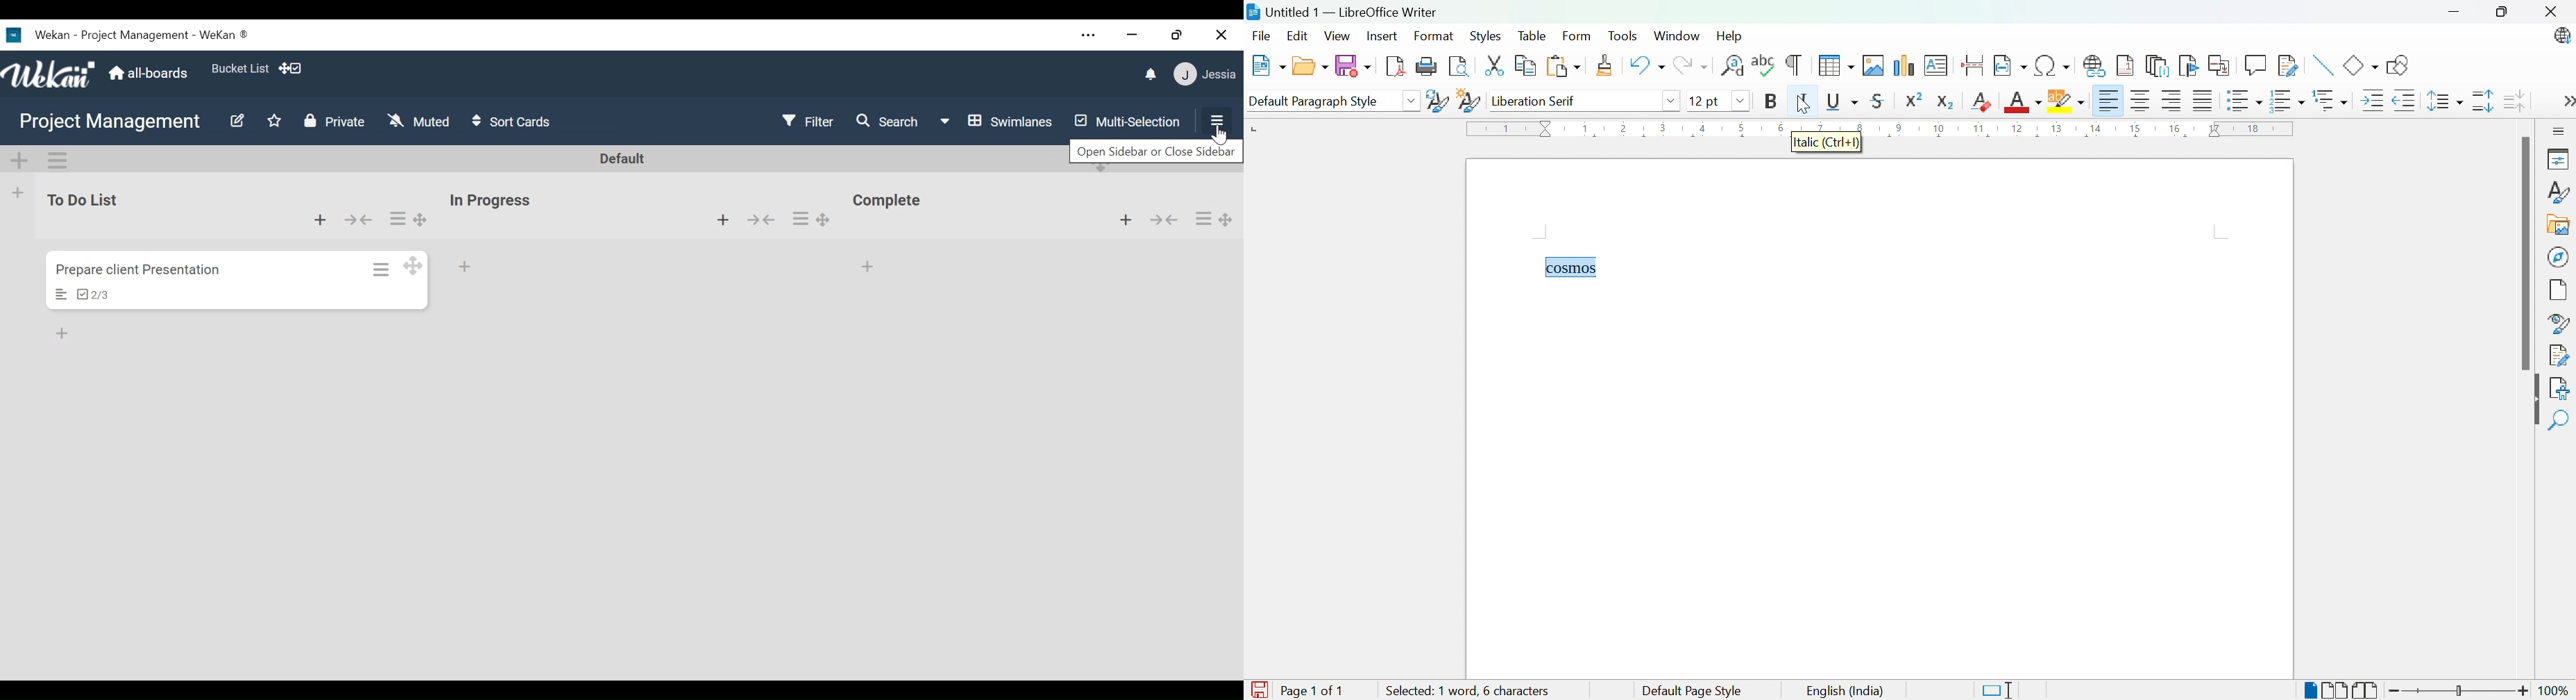 The width and height of the screenshot is (2576, 700). I want to click on list actions, so click(1203, 218).